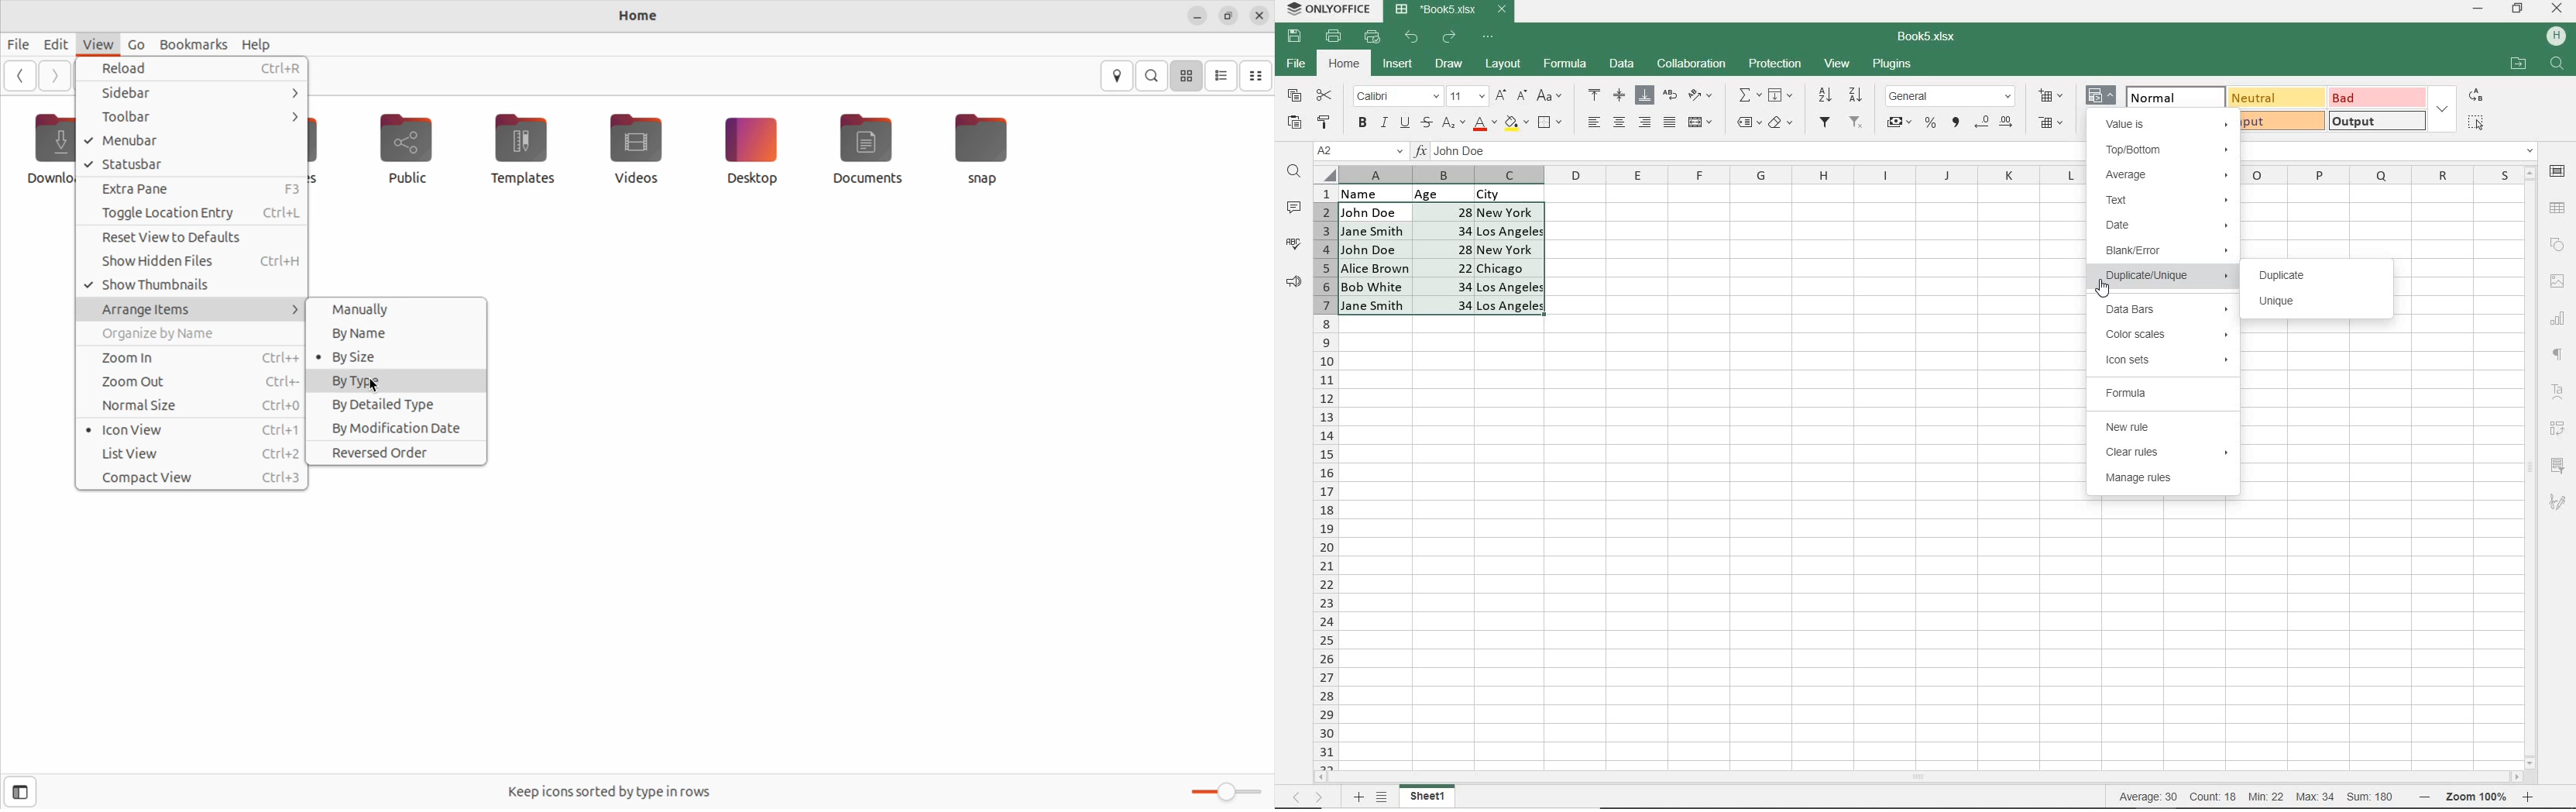 This screenshot has height=812, width=2576. What do you see at coordinates (195, 239) in the screenshot?
I see `reset view to defaults` at bounding box center [195, 239].